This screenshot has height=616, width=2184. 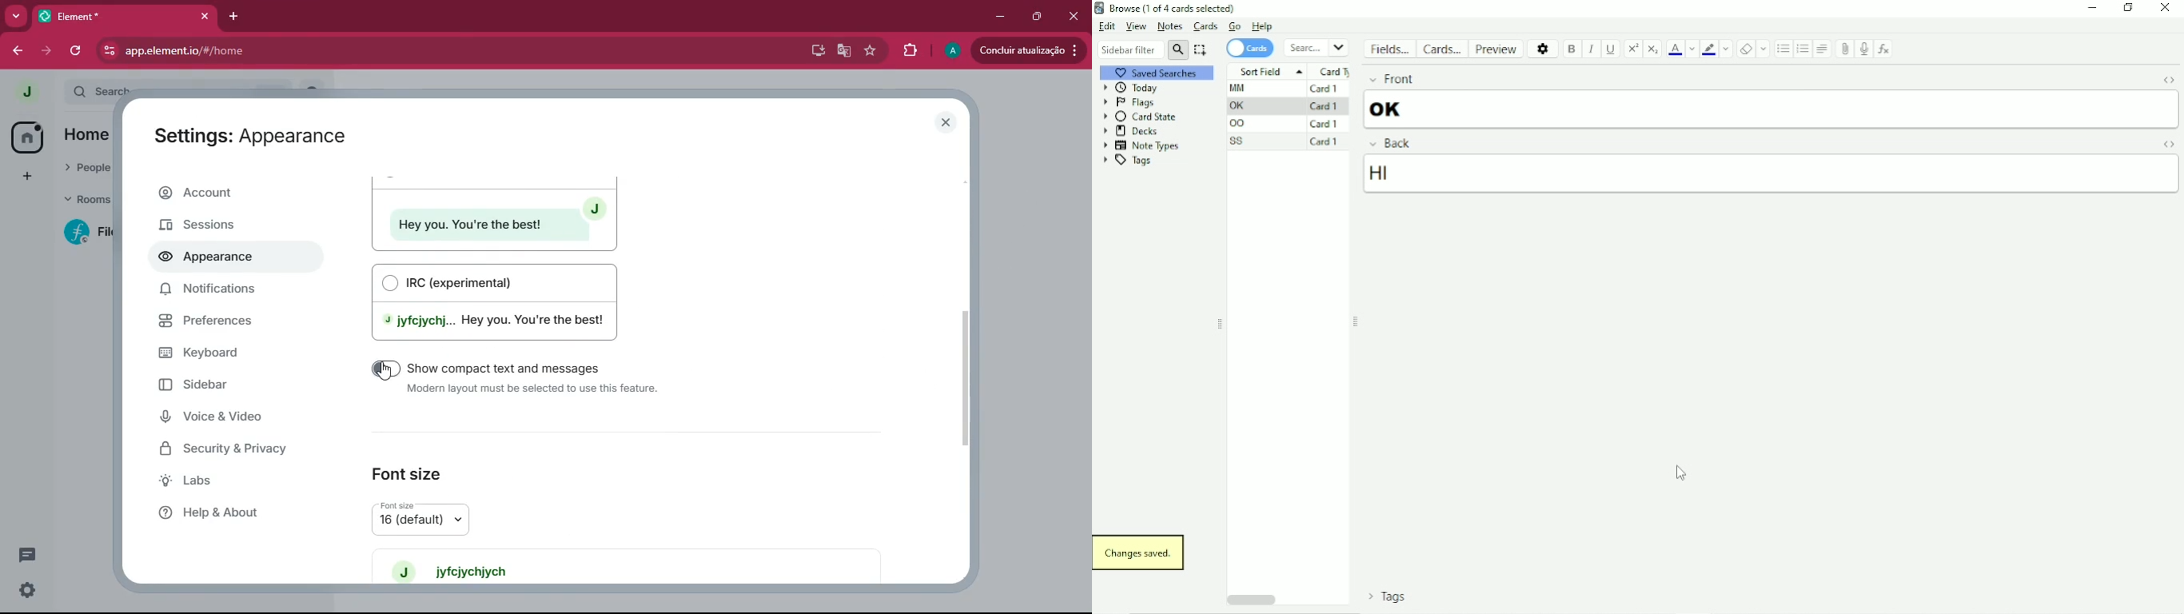 What do you see at coordinates (2093, 8) in the screenshot?
I see `Minimize` at bounding box center [2093, 8].